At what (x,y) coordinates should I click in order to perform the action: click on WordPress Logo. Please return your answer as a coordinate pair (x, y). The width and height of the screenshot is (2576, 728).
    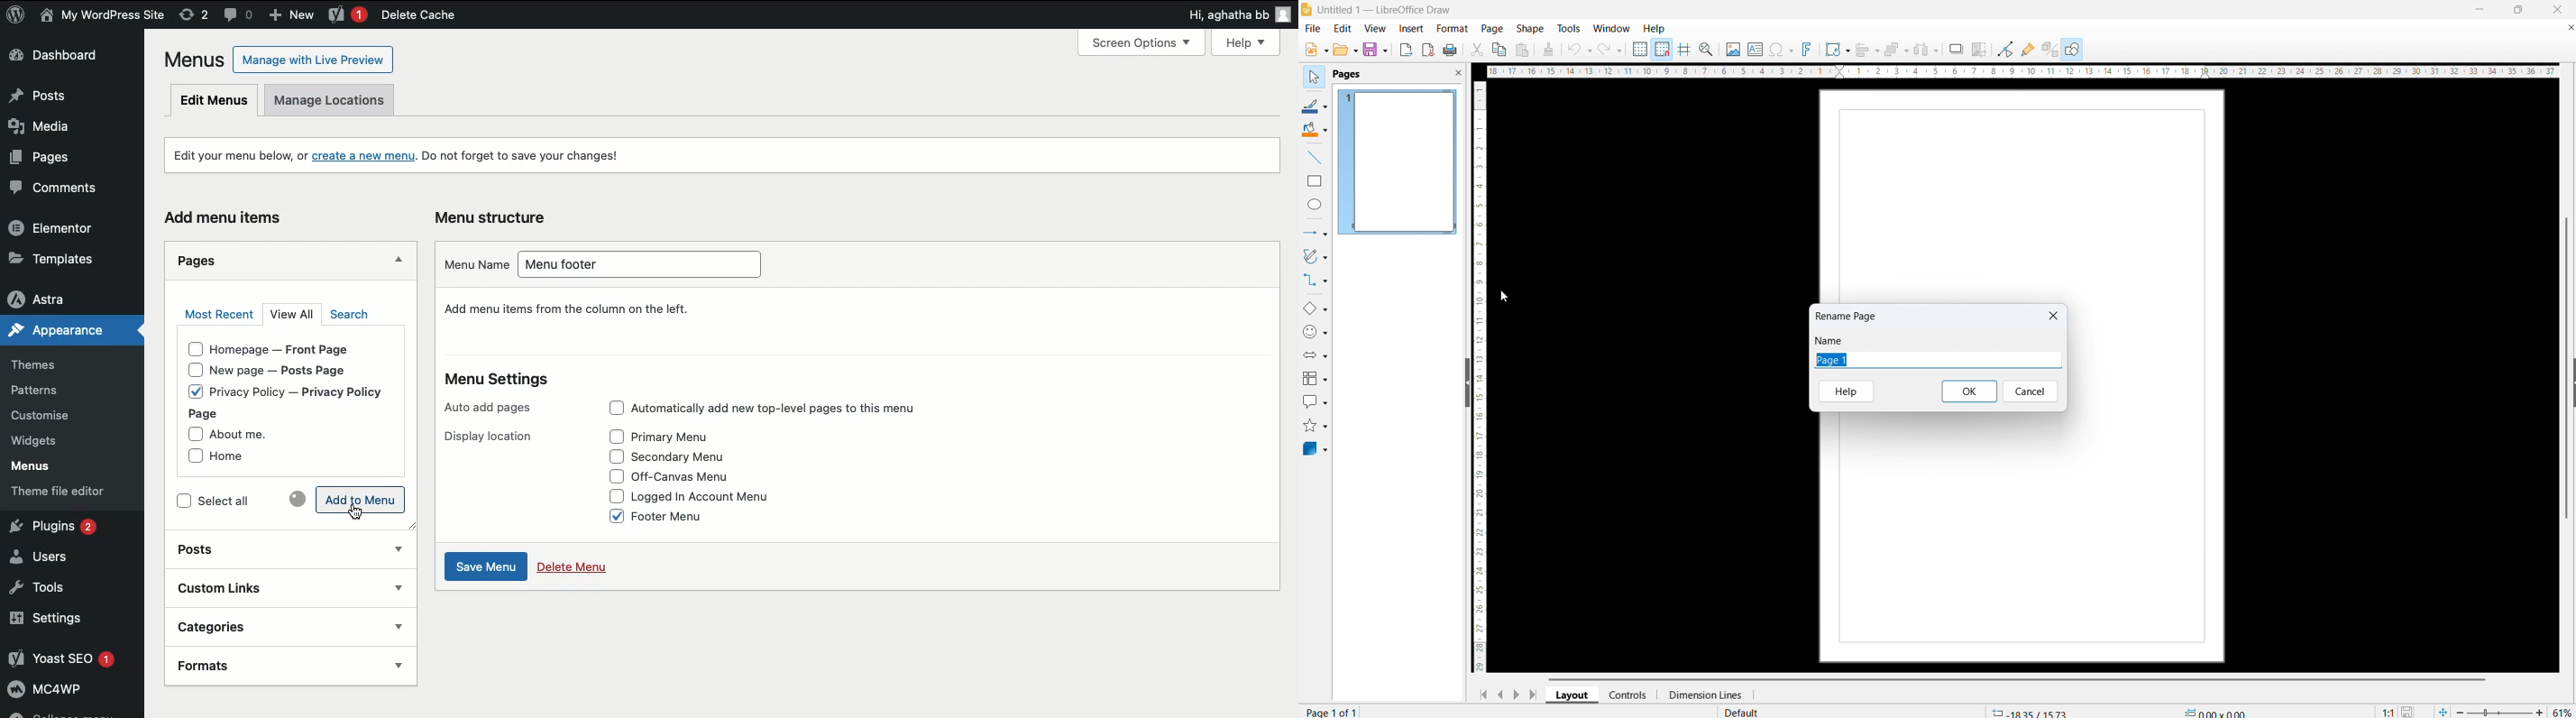
    Looking at the image, I should click on (16, 14).